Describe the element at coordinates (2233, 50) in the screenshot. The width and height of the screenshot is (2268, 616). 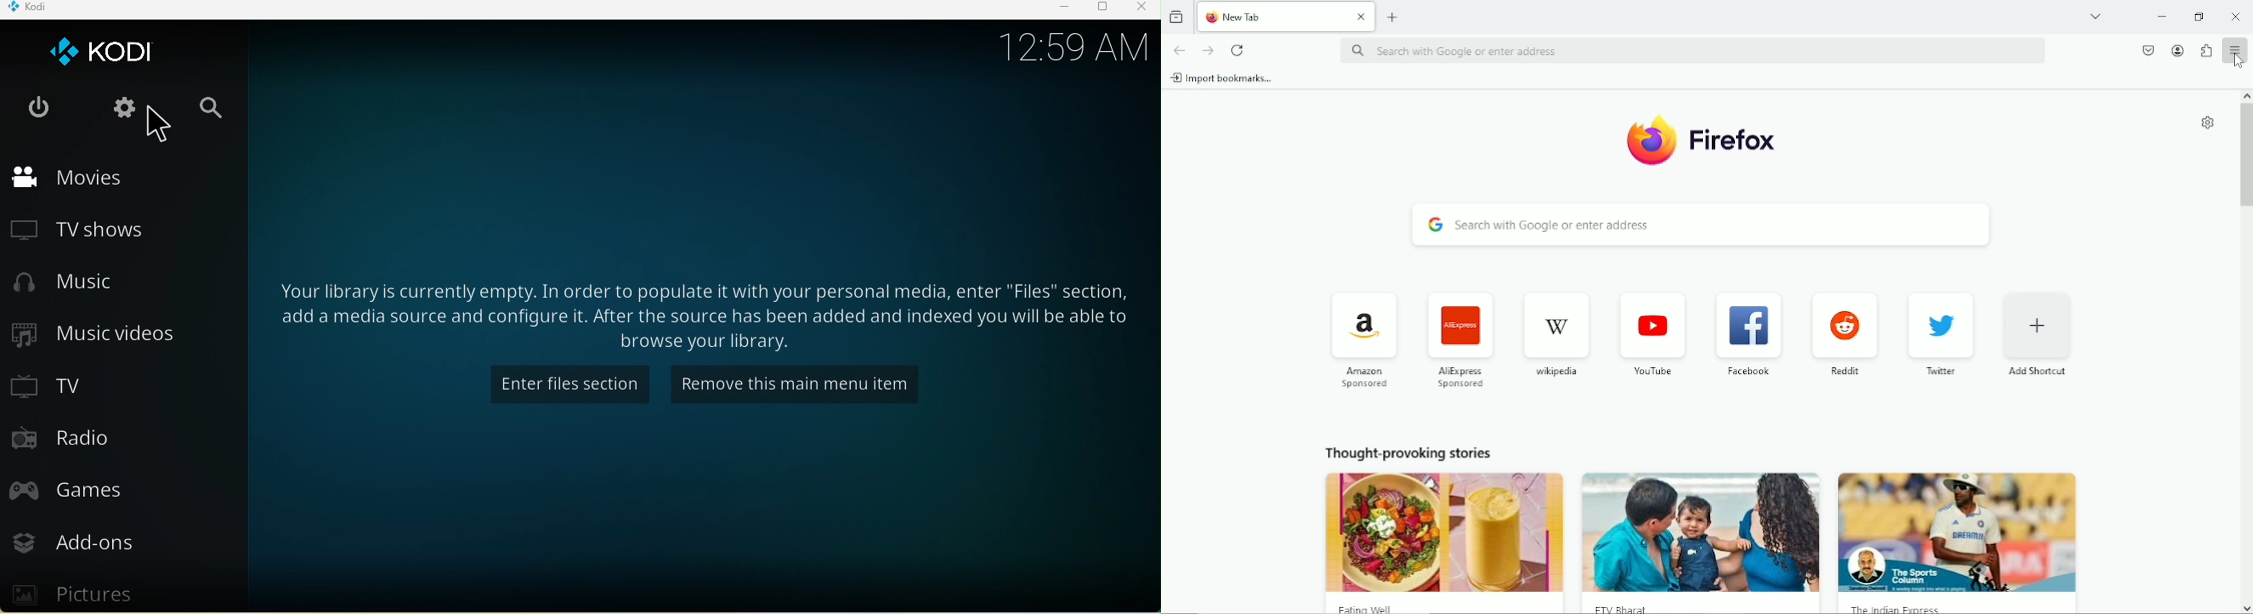
I see `open application menu` at that location.